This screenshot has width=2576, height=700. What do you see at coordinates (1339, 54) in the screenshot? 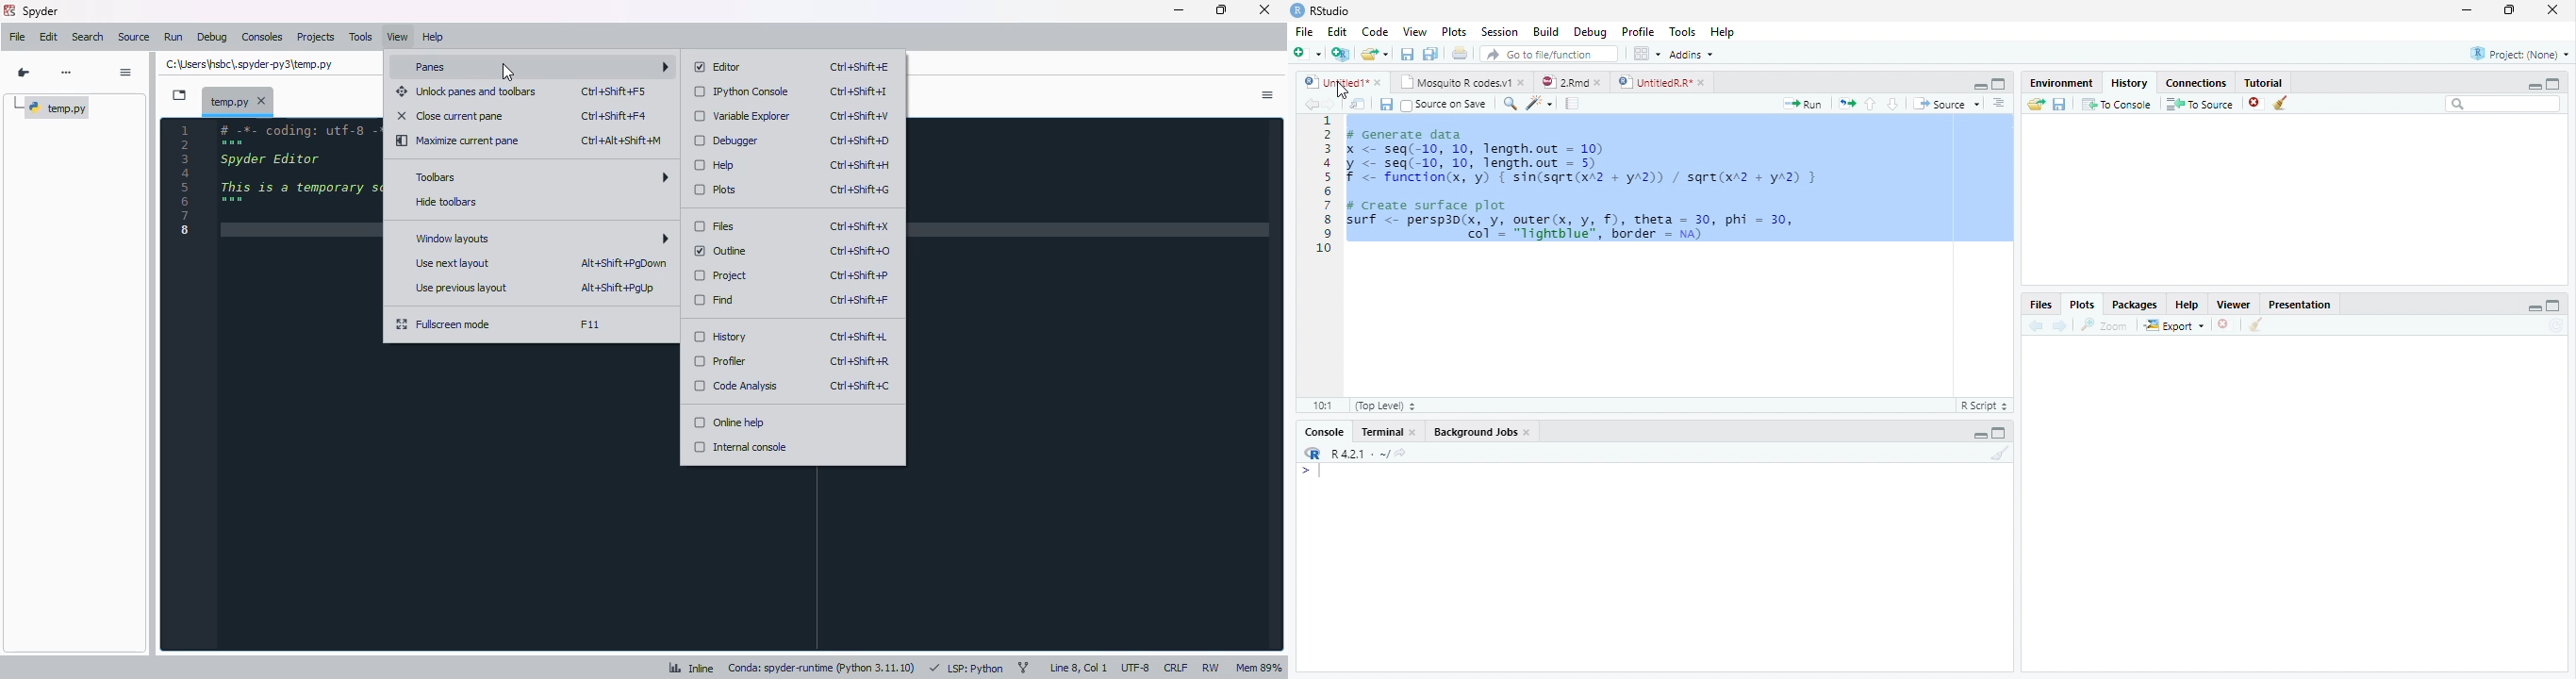
I see `Create a project` at bounding box center [1339, 54].